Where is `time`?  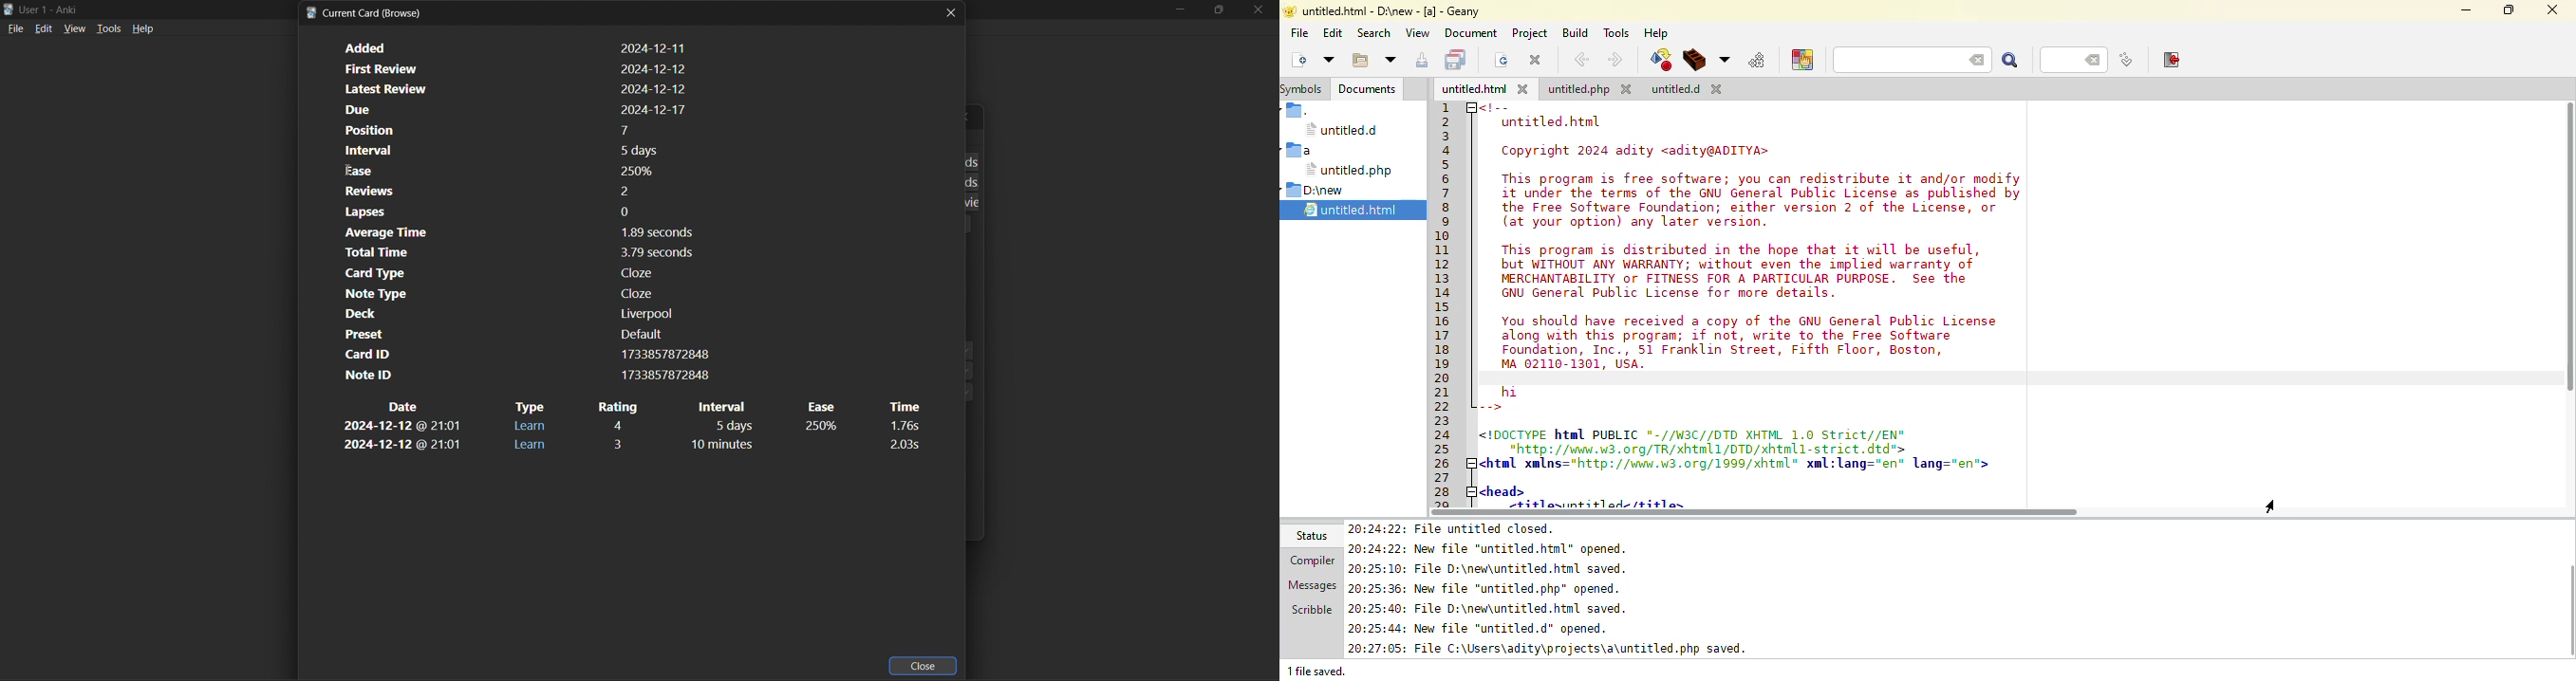 time is located at coordinates (903, 426).